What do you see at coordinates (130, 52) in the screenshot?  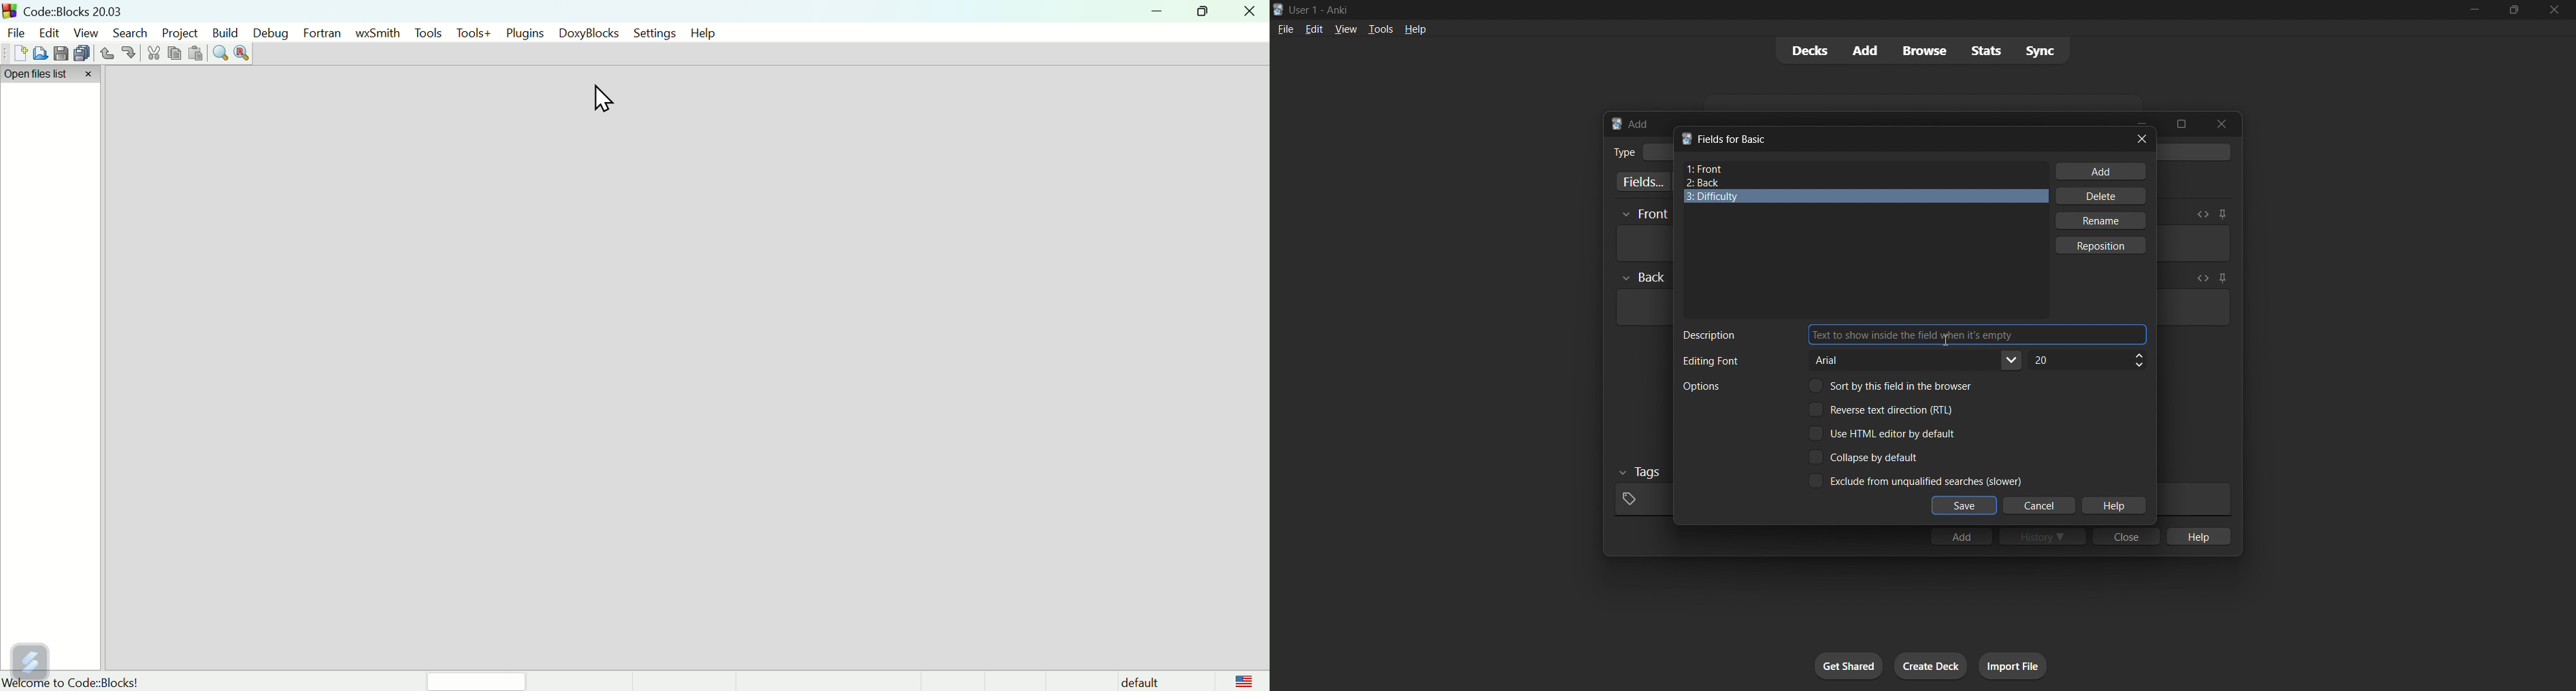 I see `redo` at bounding box center [130, 52].